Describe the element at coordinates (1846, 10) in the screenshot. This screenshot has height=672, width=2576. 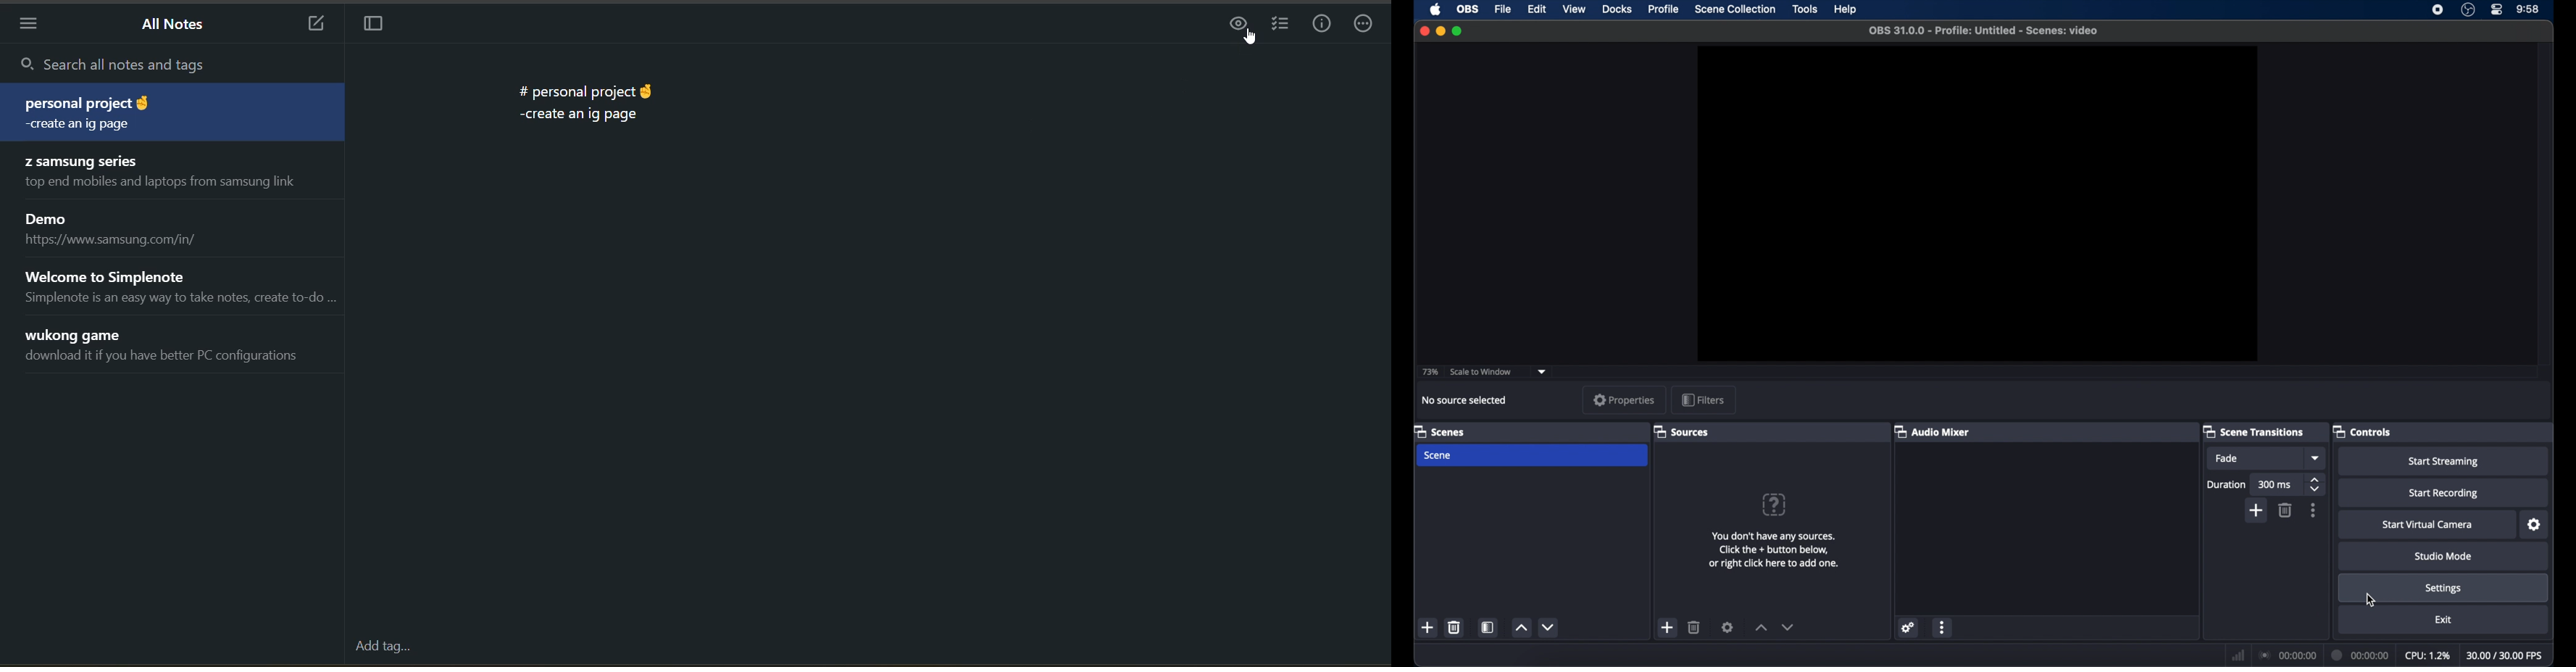
I see `help` at that location.